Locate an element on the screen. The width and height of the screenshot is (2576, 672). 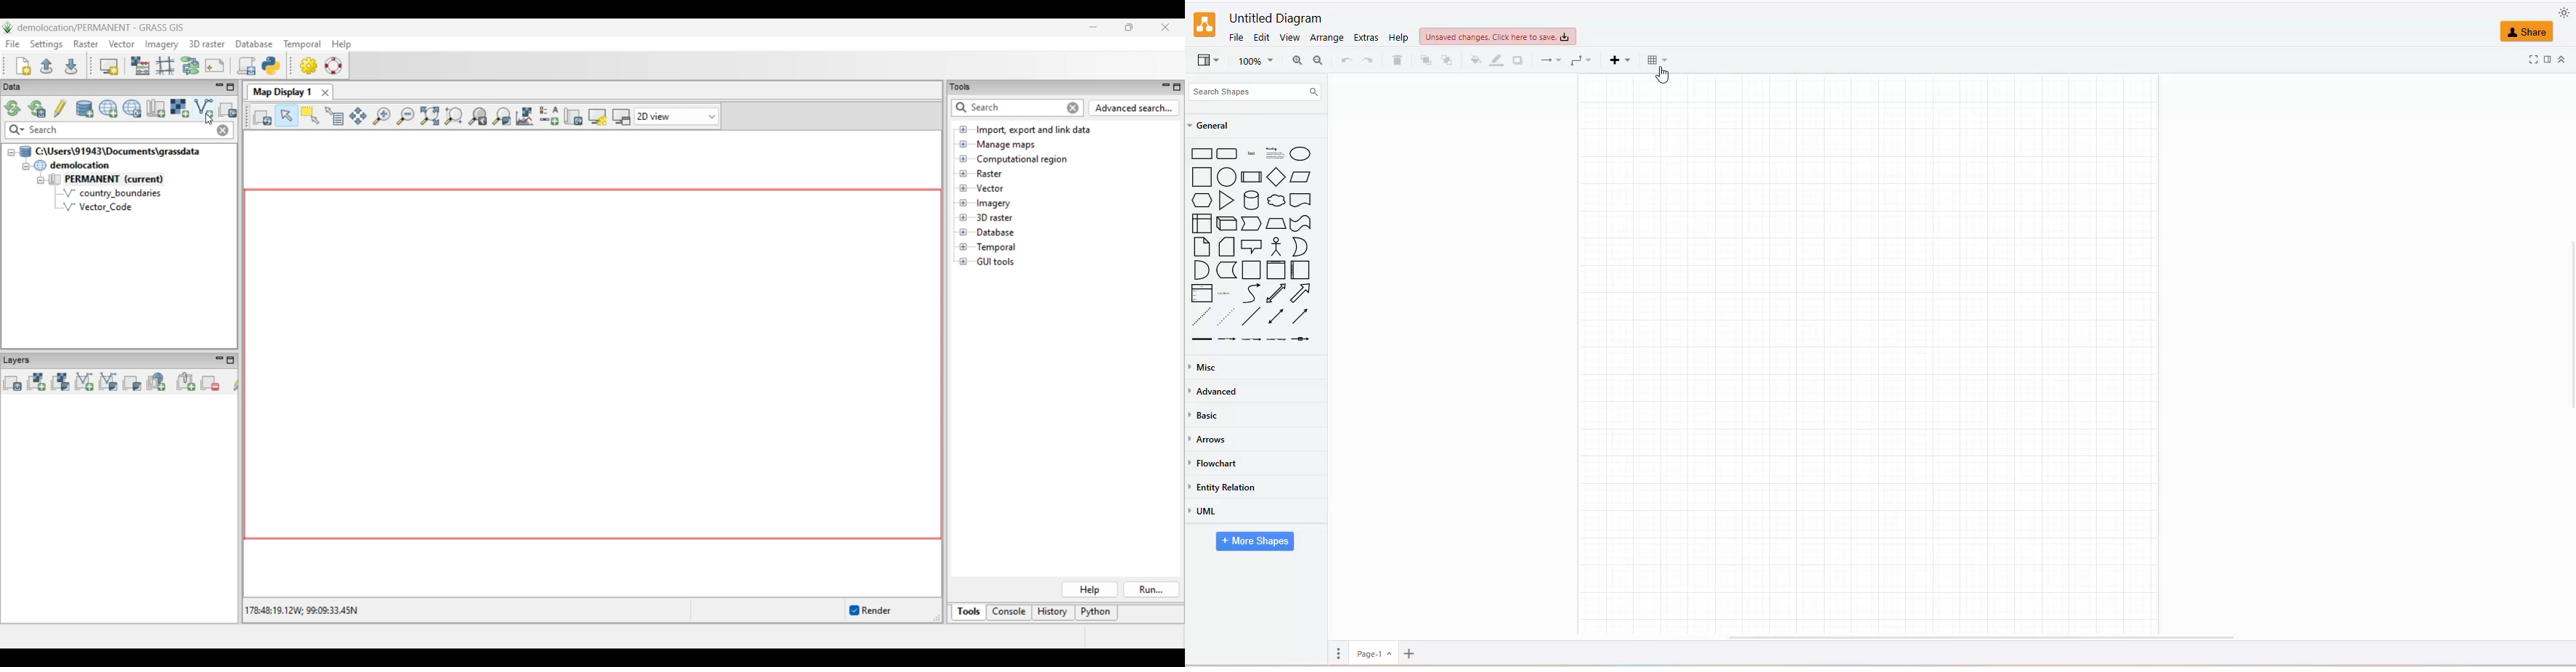
share is located at coordinates (2527, 31).